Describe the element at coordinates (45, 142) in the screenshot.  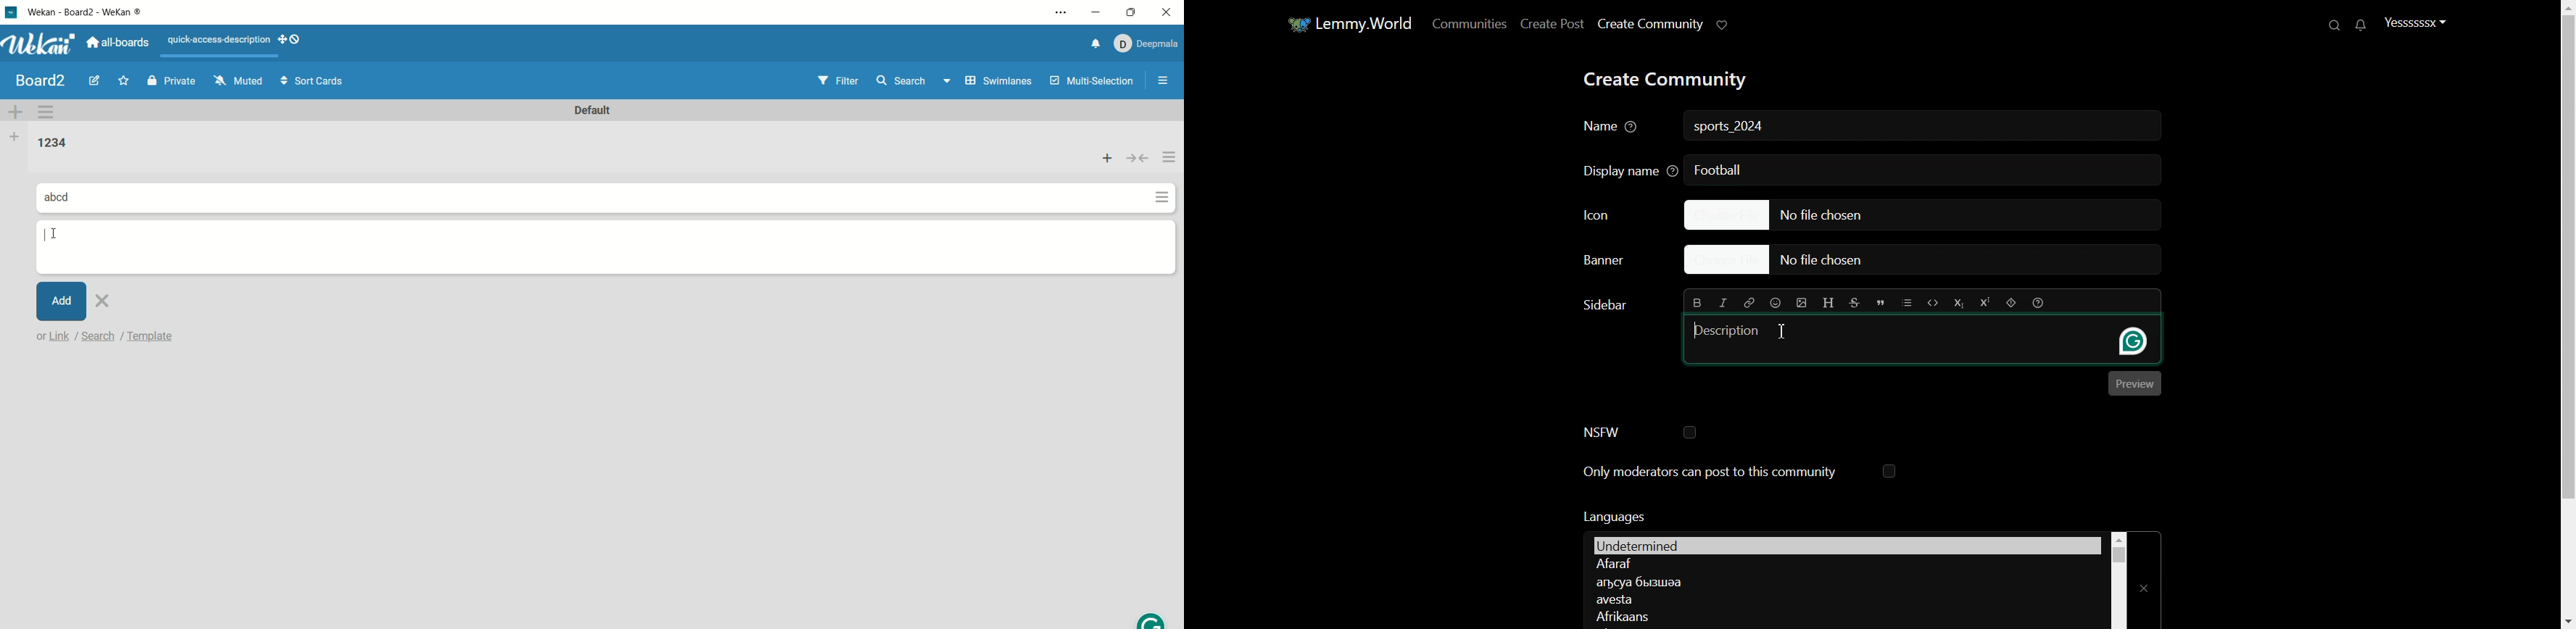
I see `list title` at that location.